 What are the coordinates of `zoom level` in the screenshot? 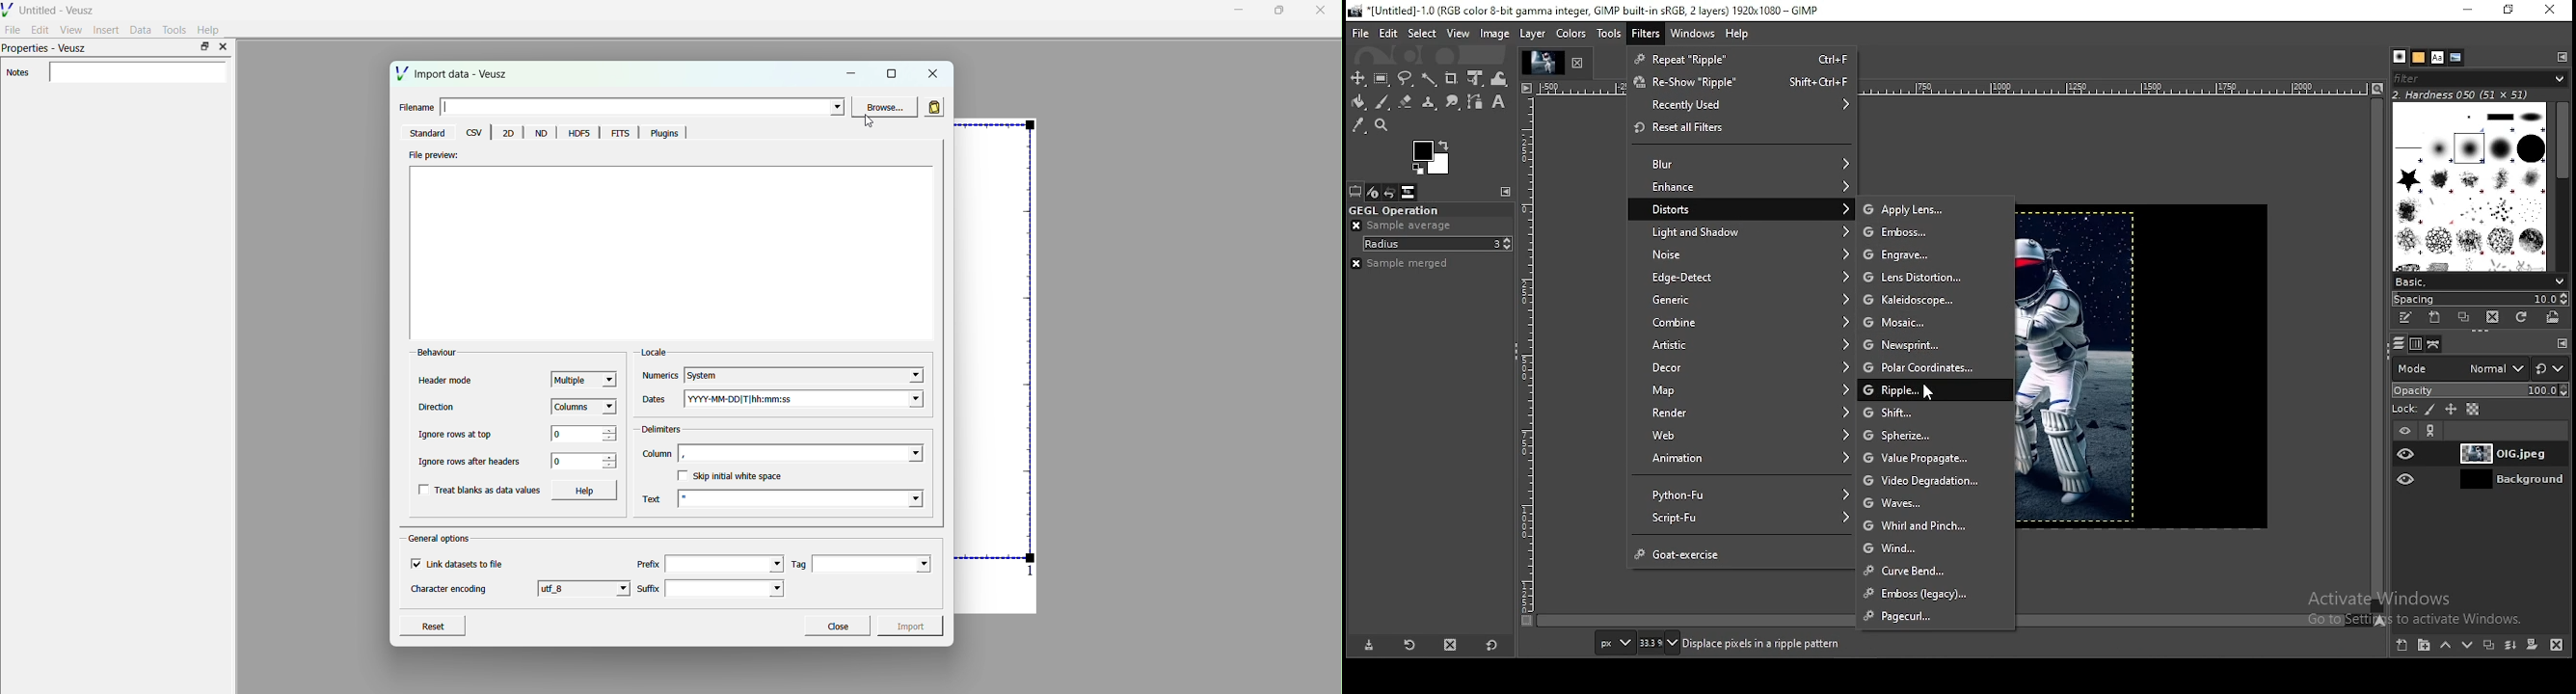 It's located at (1658, 644).